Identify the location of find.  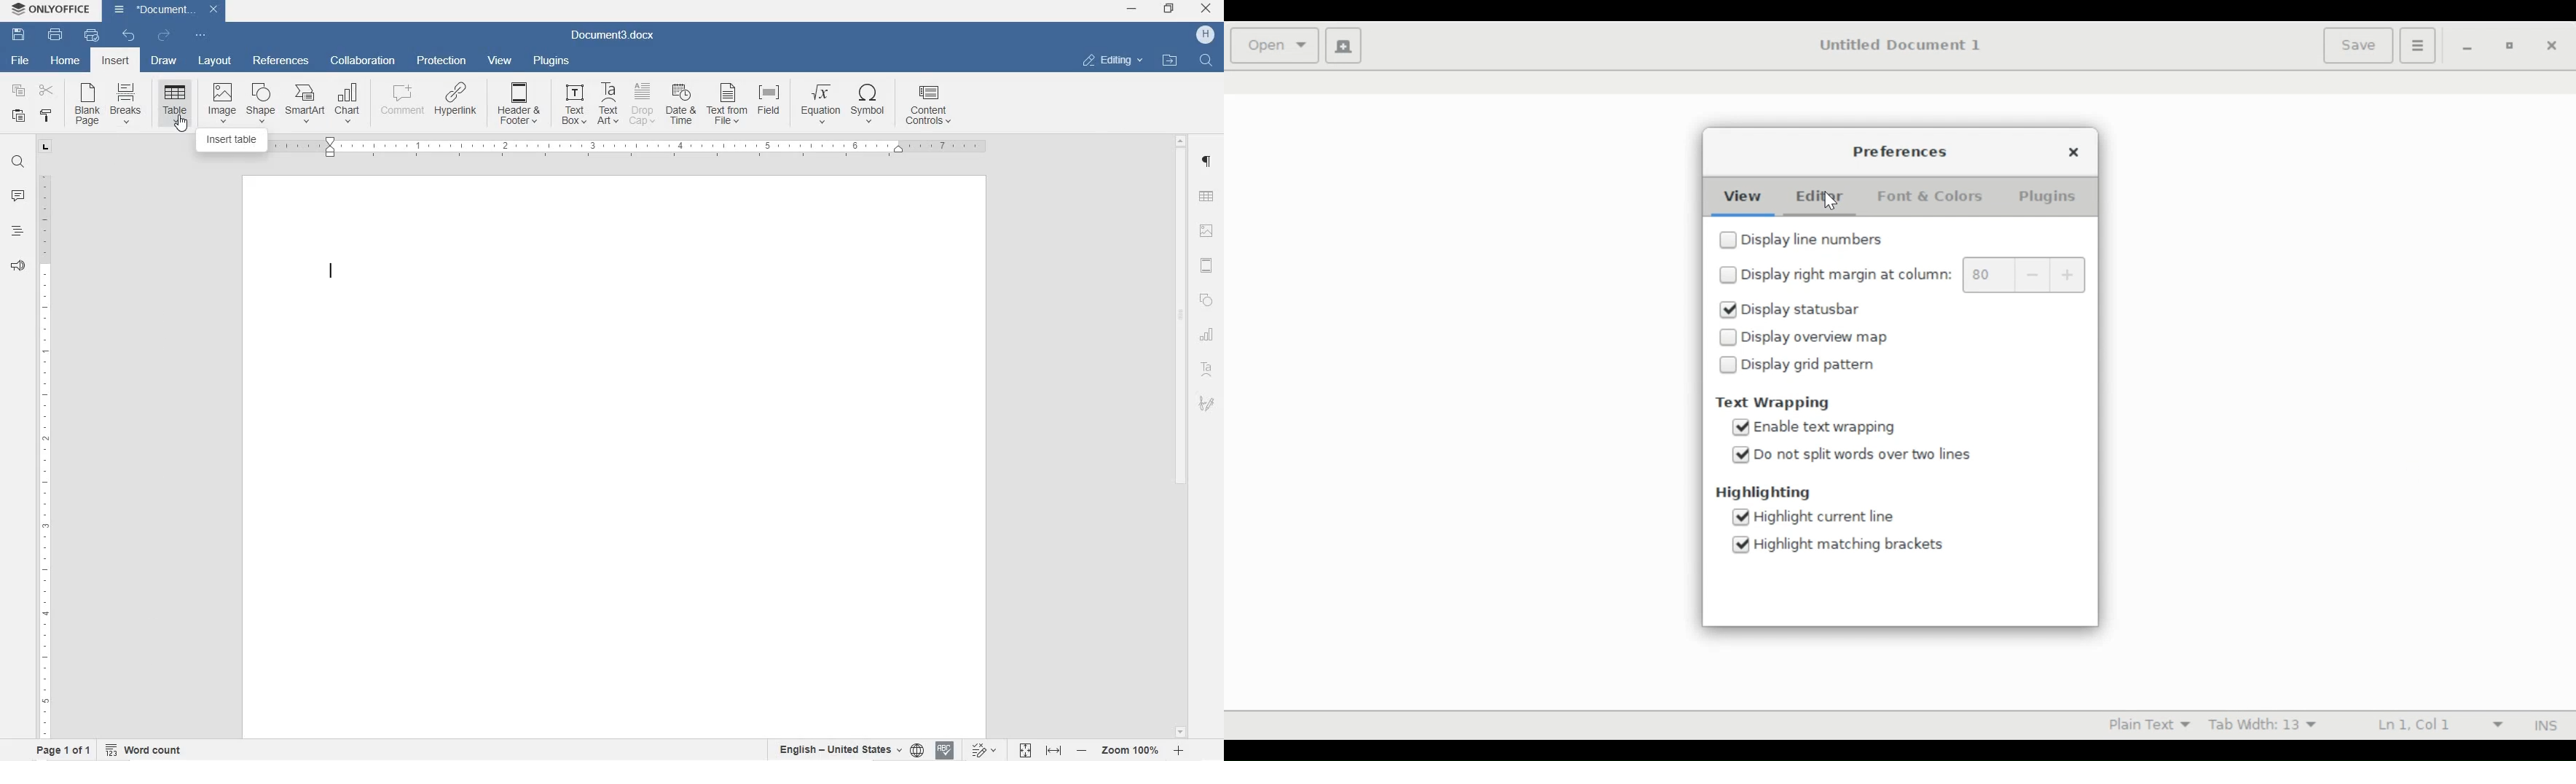
(1208, 61).